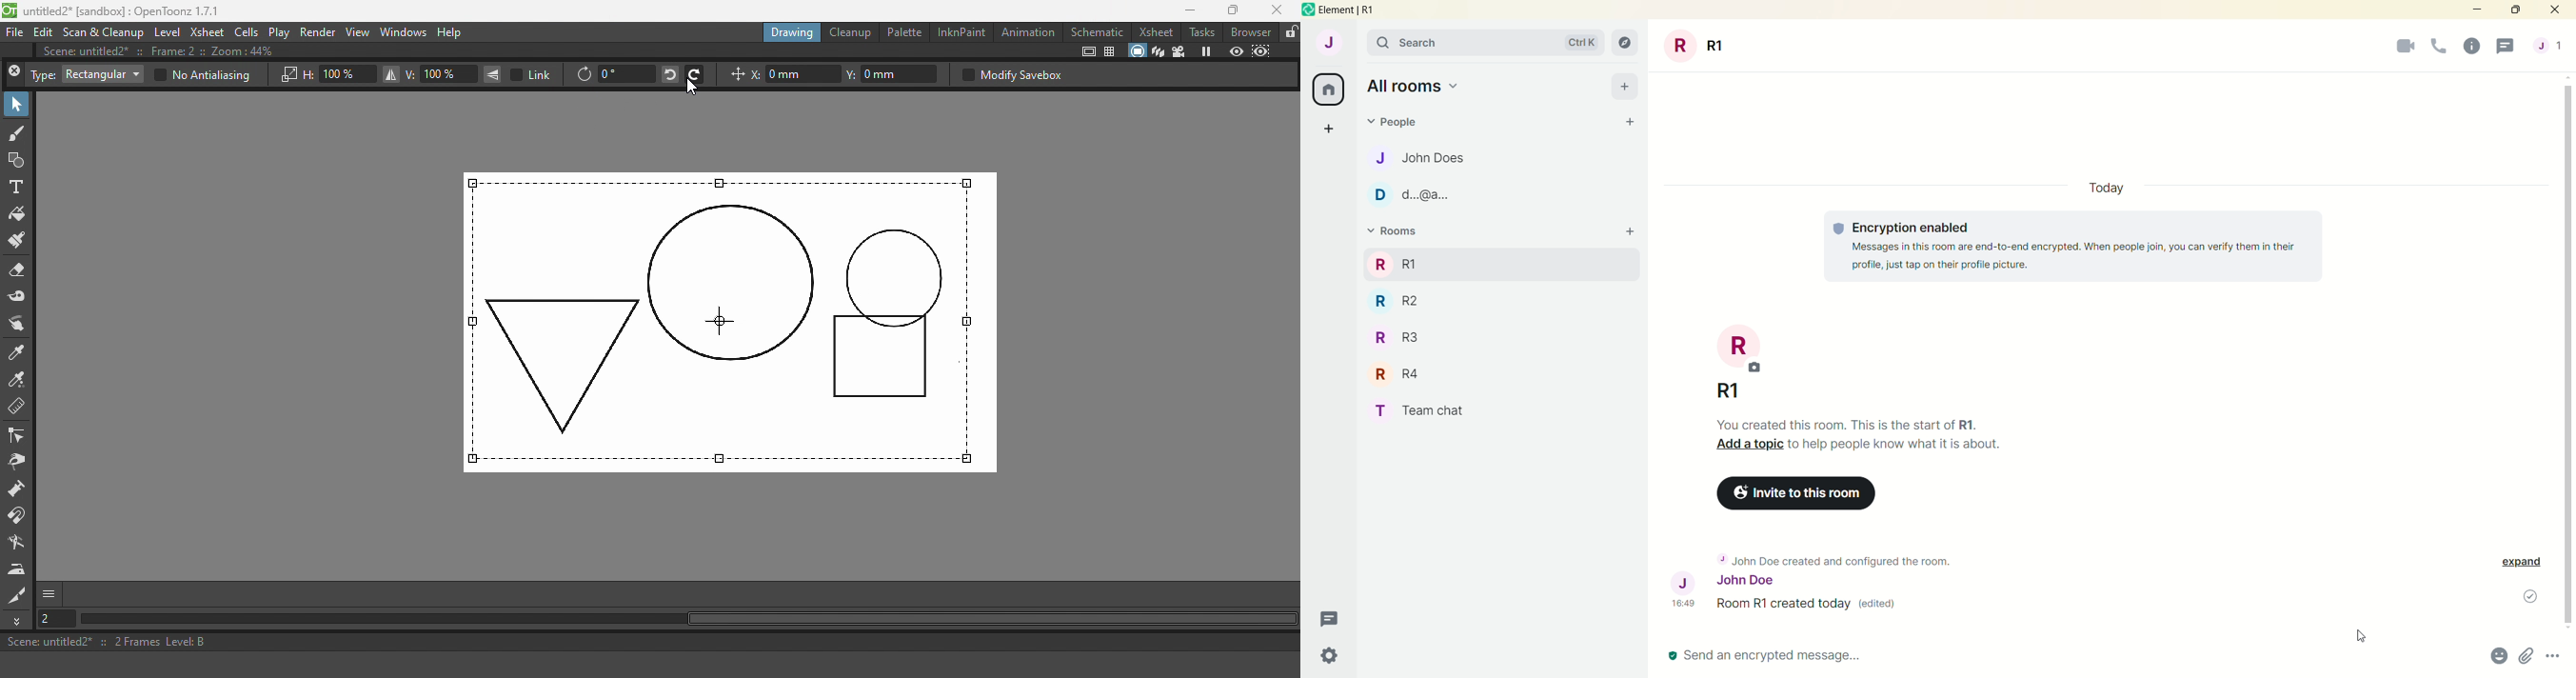 This screenshot has width=2576, height=700. I want to click on RGB Picker tool, so click(18, 381).